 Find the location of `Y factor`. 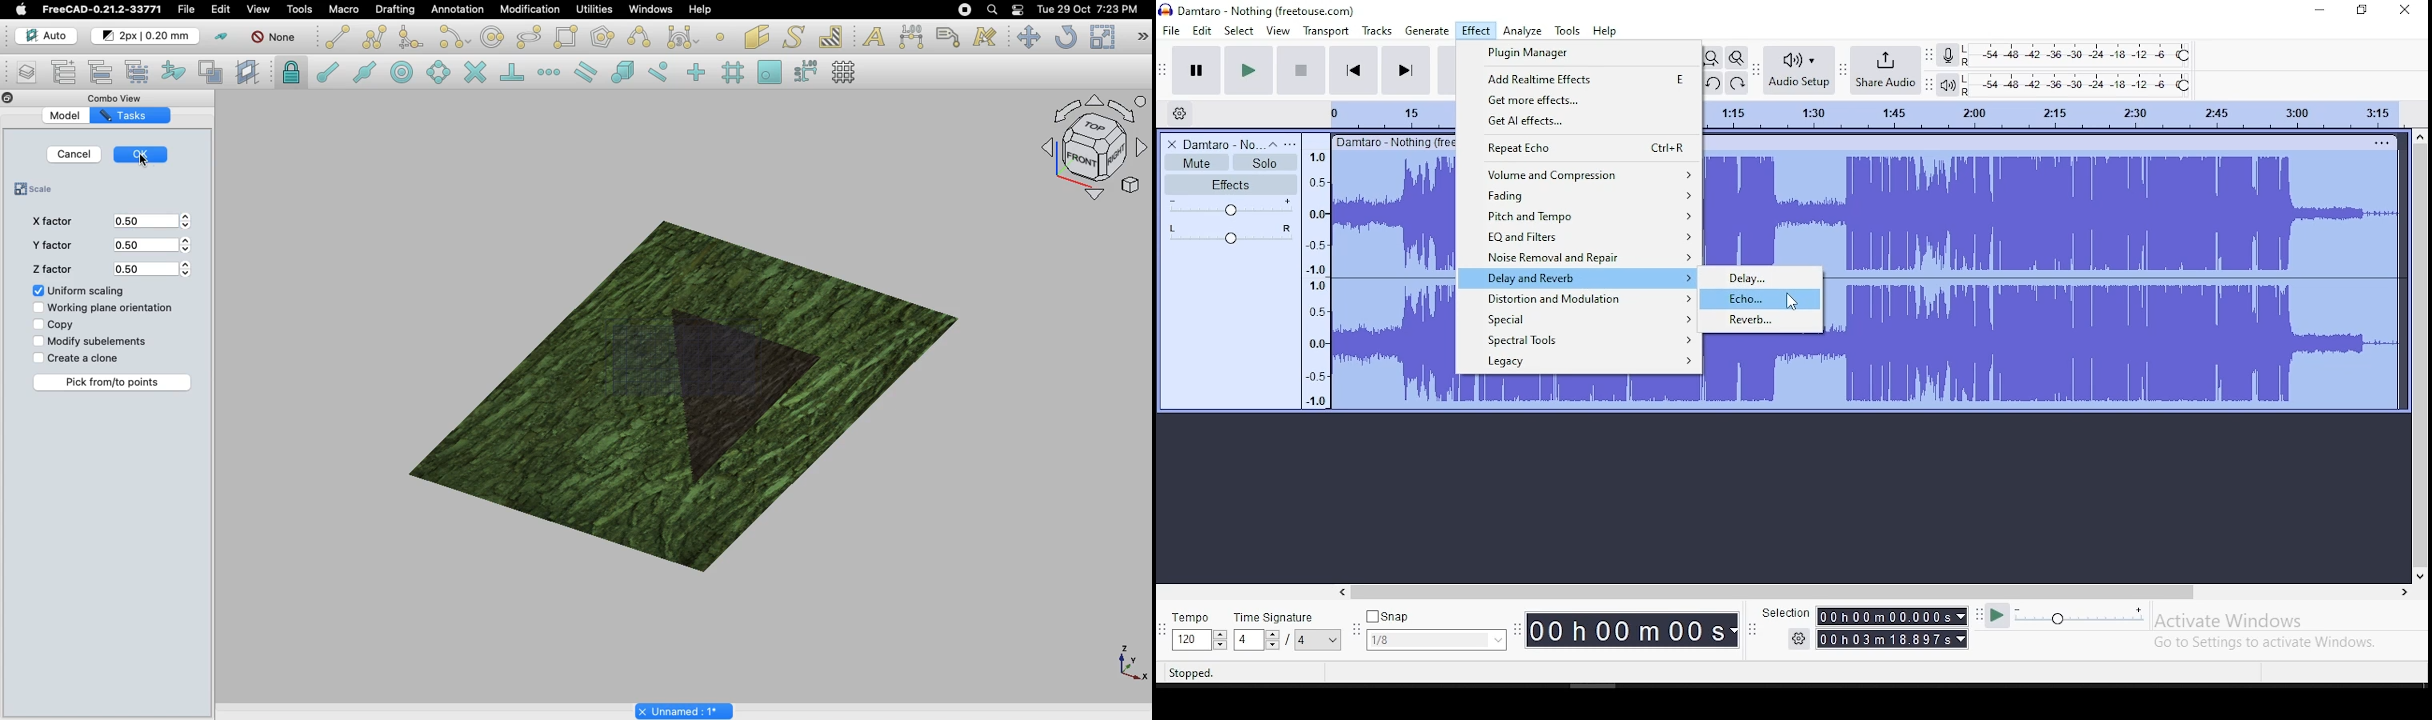

Y factor is located at coordinates (50, 248).